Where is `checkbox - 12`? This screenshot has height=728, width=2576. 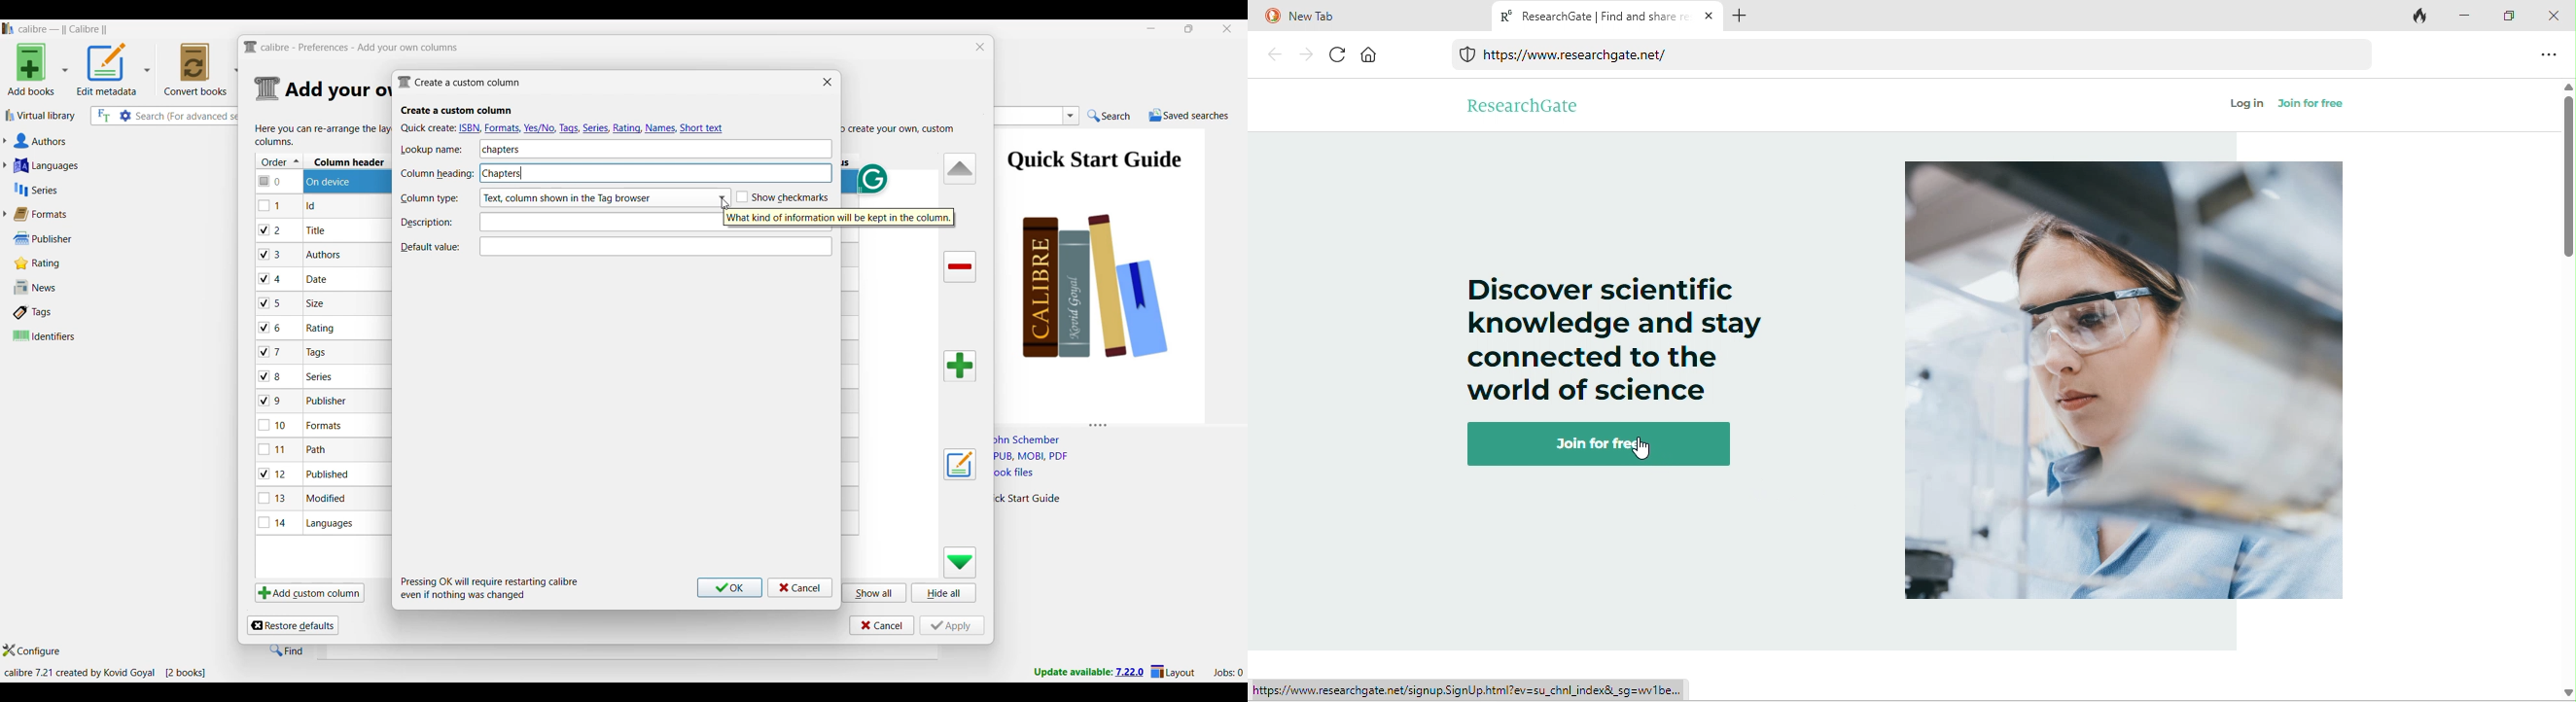
checkbox - 12 is located at coordinates (274, 473).